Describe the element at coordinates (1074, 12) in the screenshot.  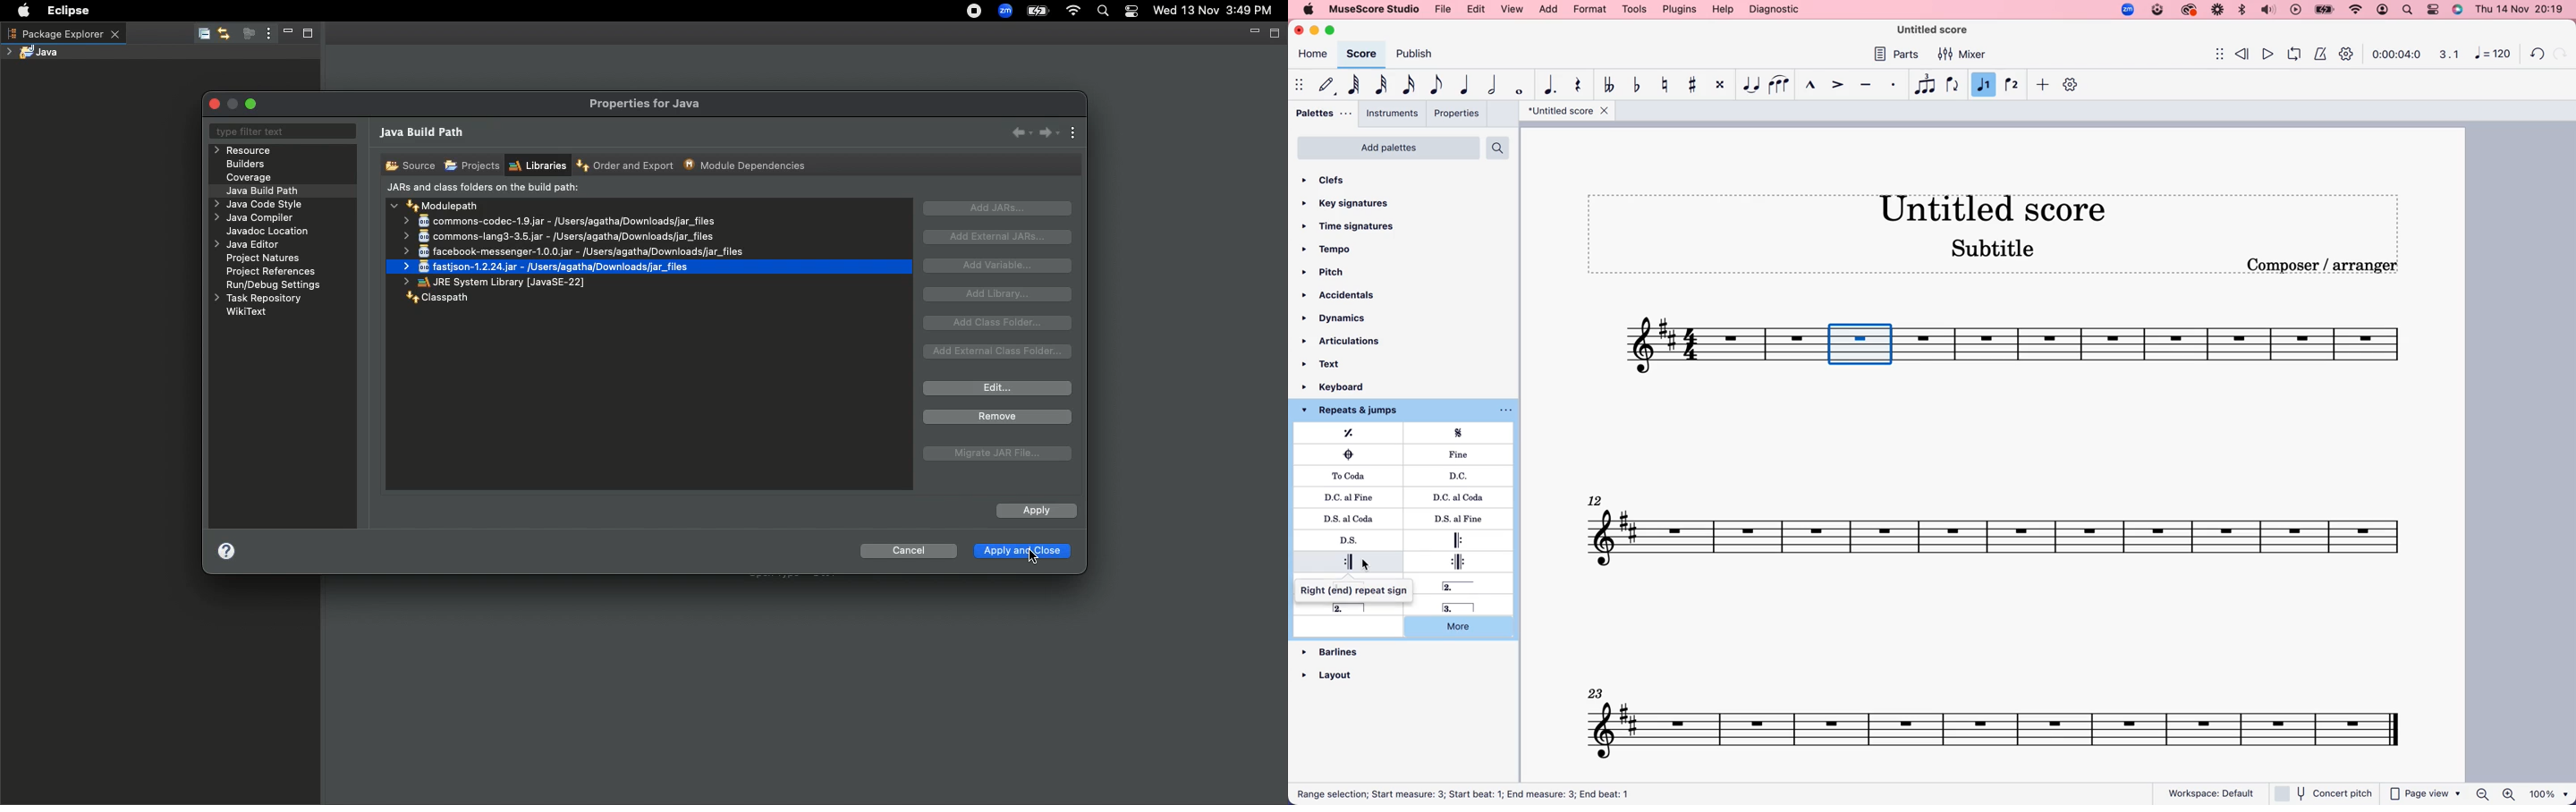
I see `Internet` at that location.